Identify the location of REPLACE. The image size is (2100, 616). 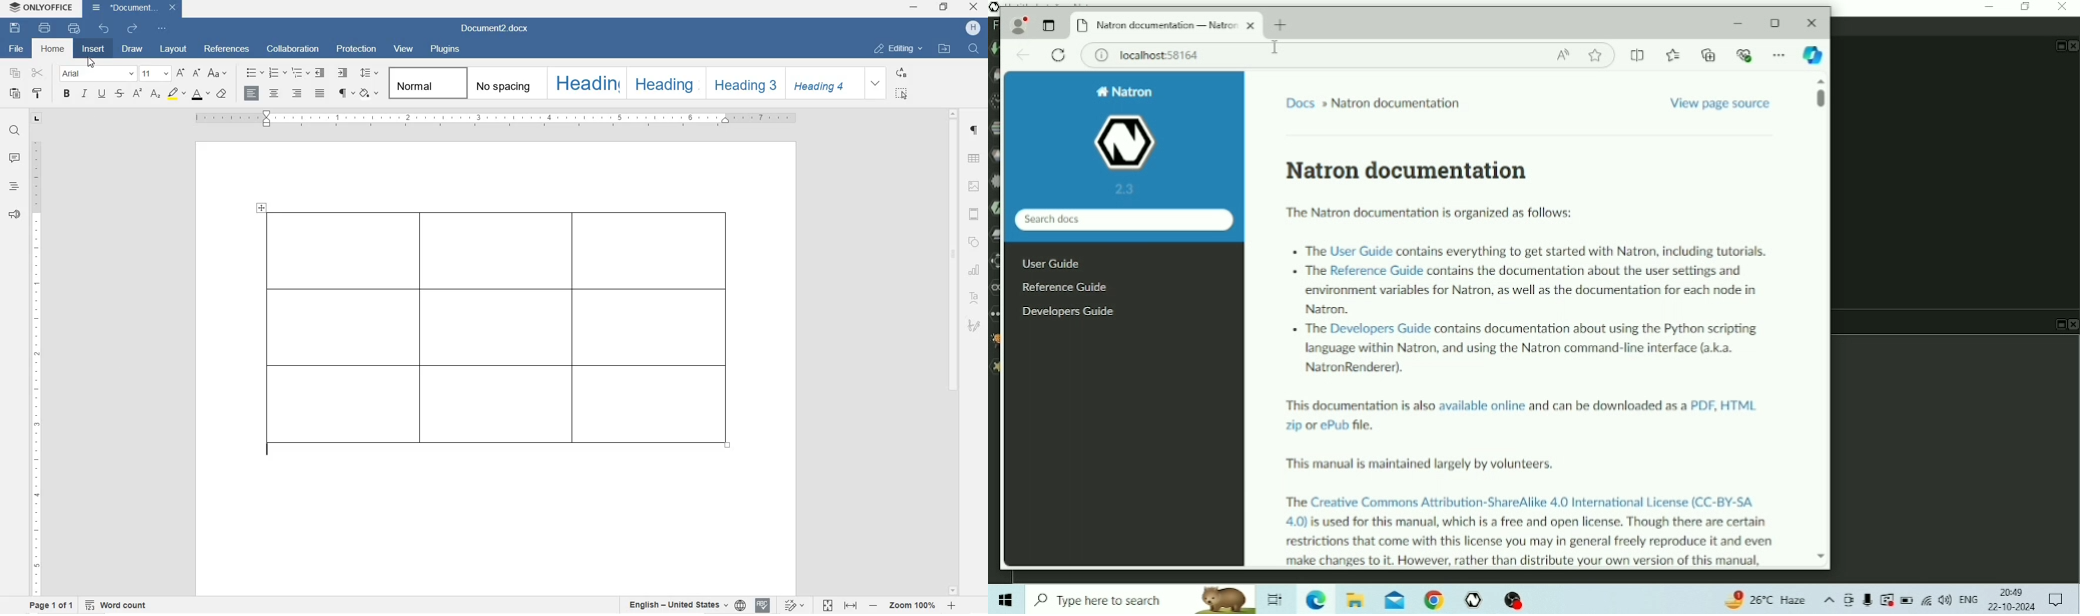
(903, 72).